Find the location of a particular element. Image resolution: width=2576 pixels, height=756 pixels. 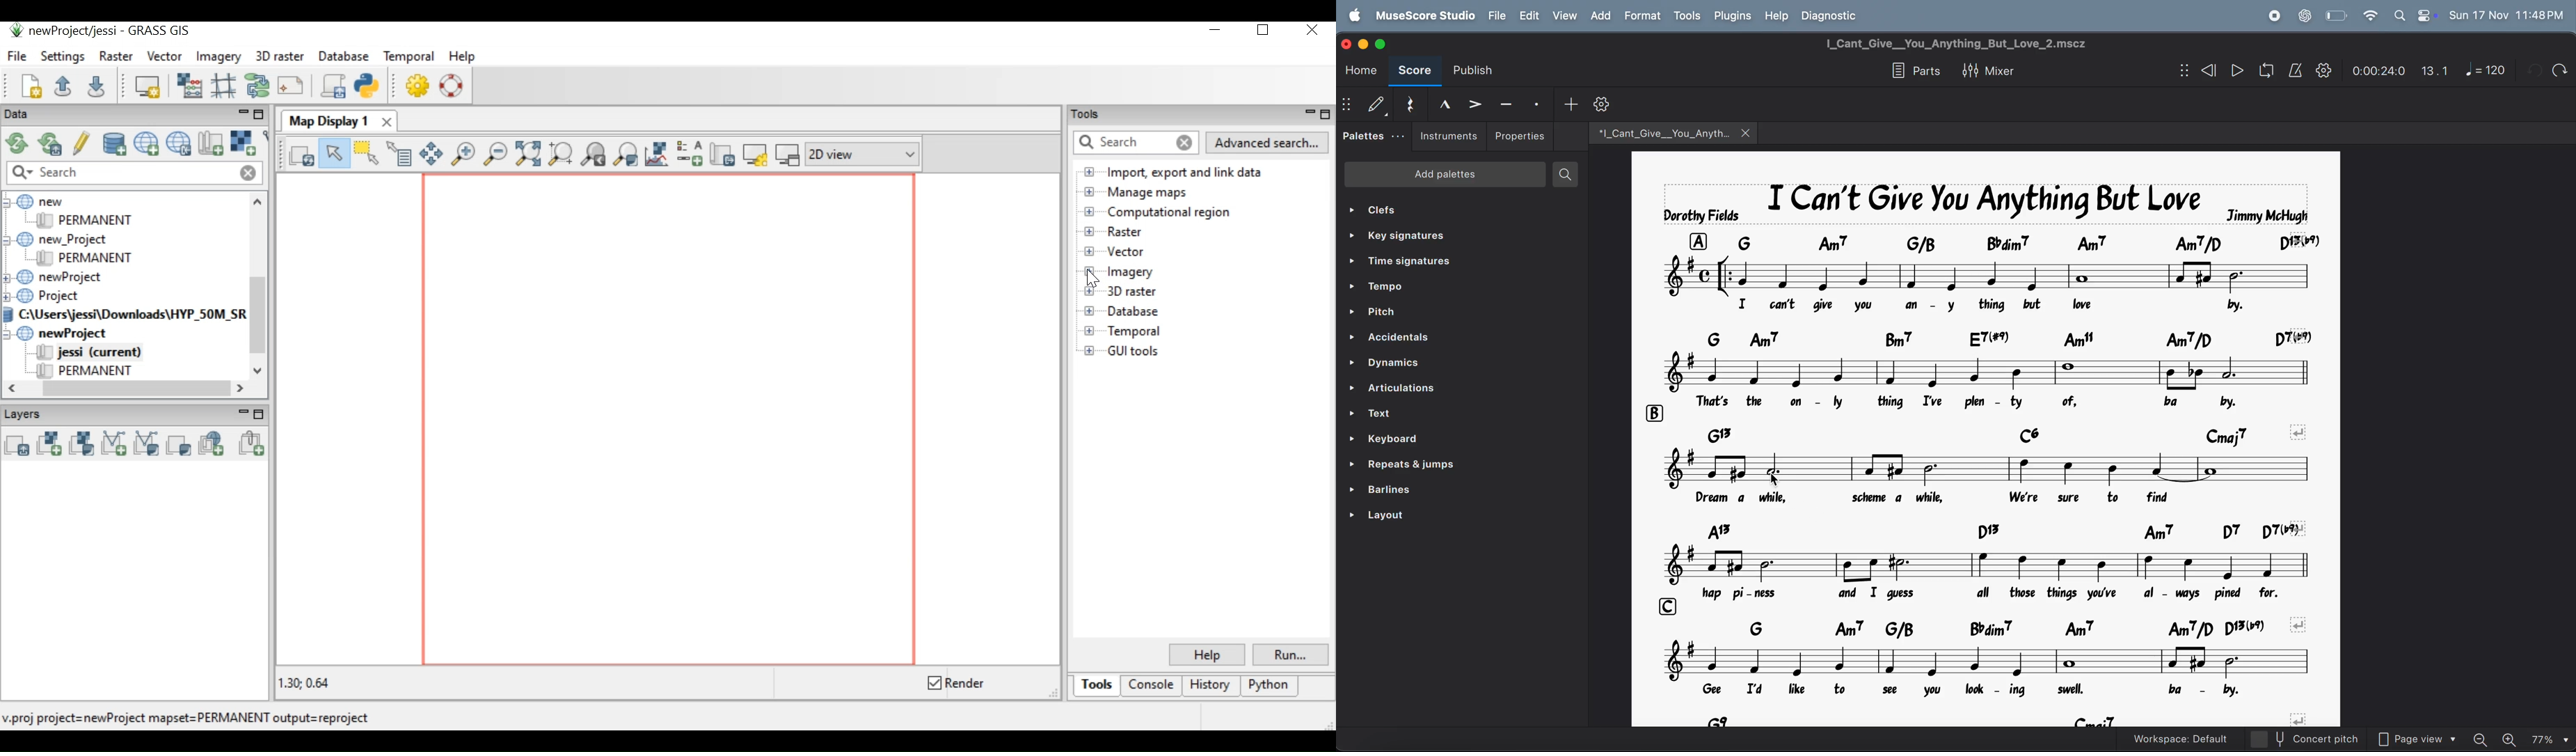

publish is located at coordinates (1479, 67).